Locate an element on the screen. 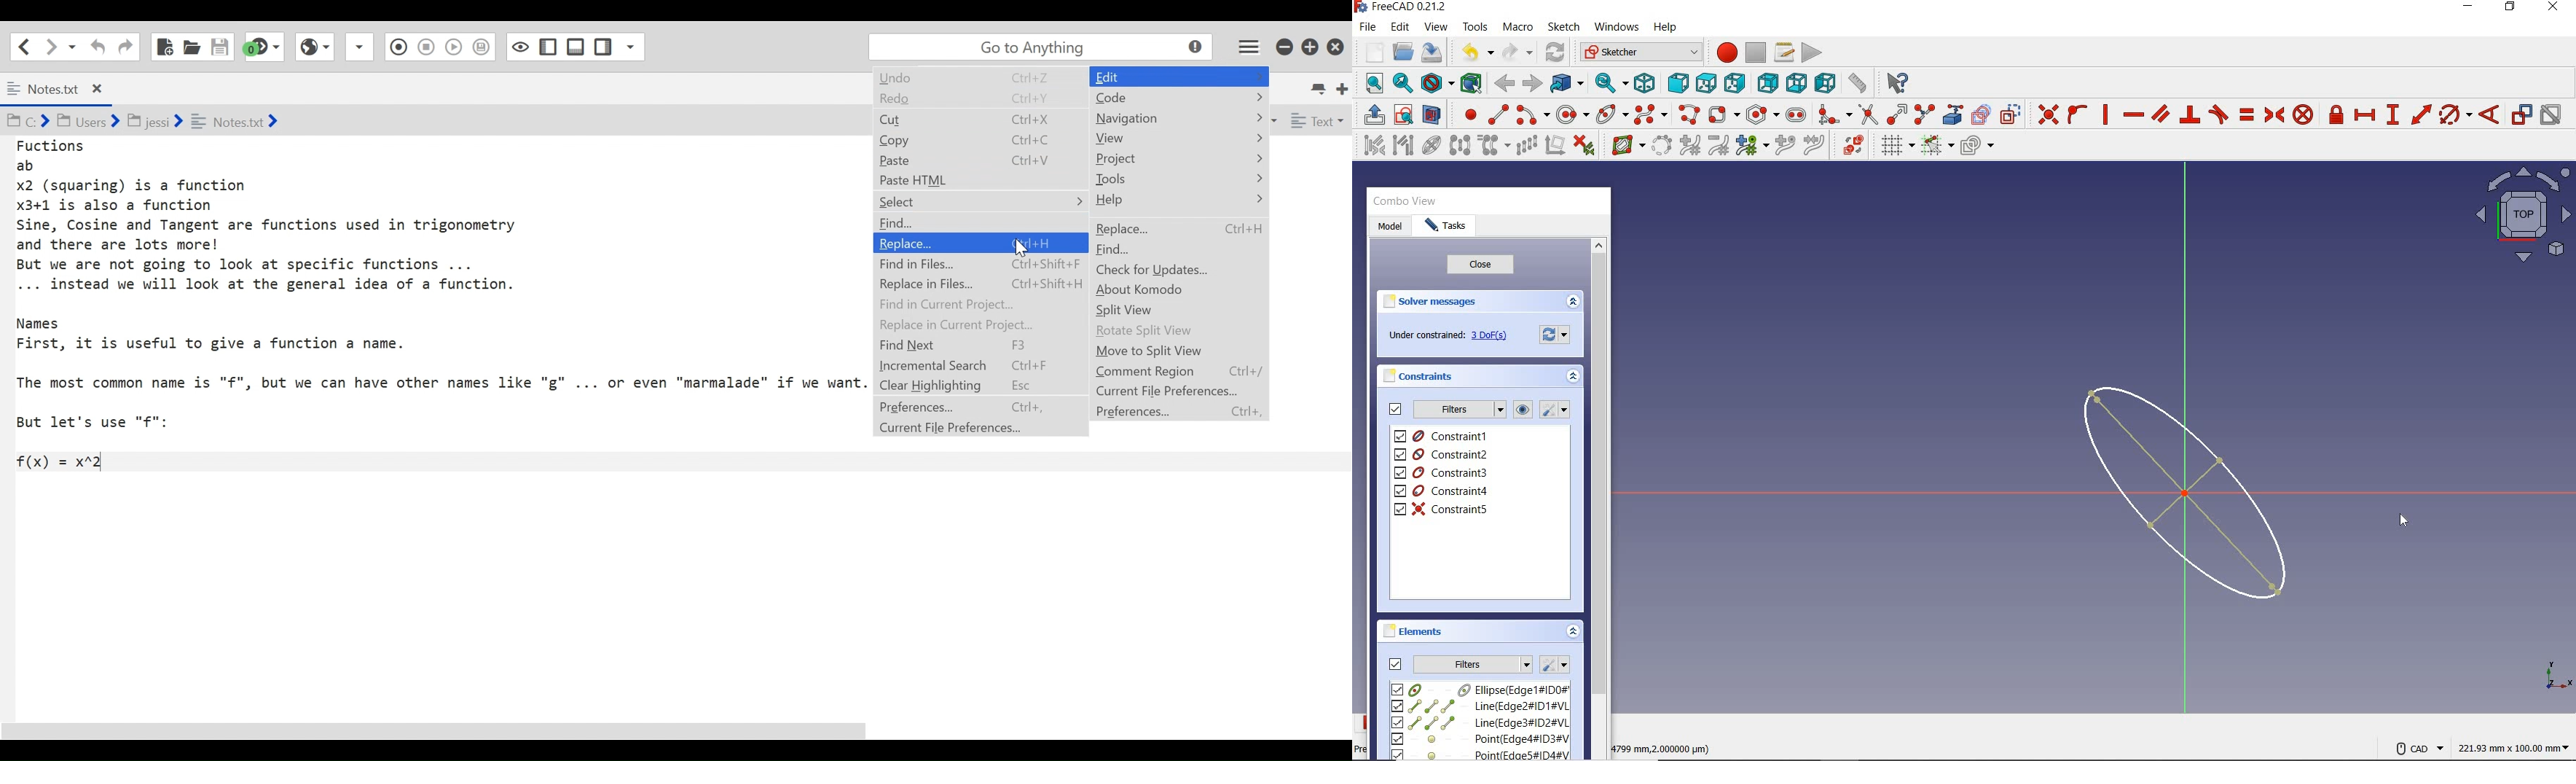 This screenshot has width=2576, height=784. modify knot multiplicity is located at coordinates (1751, 144).